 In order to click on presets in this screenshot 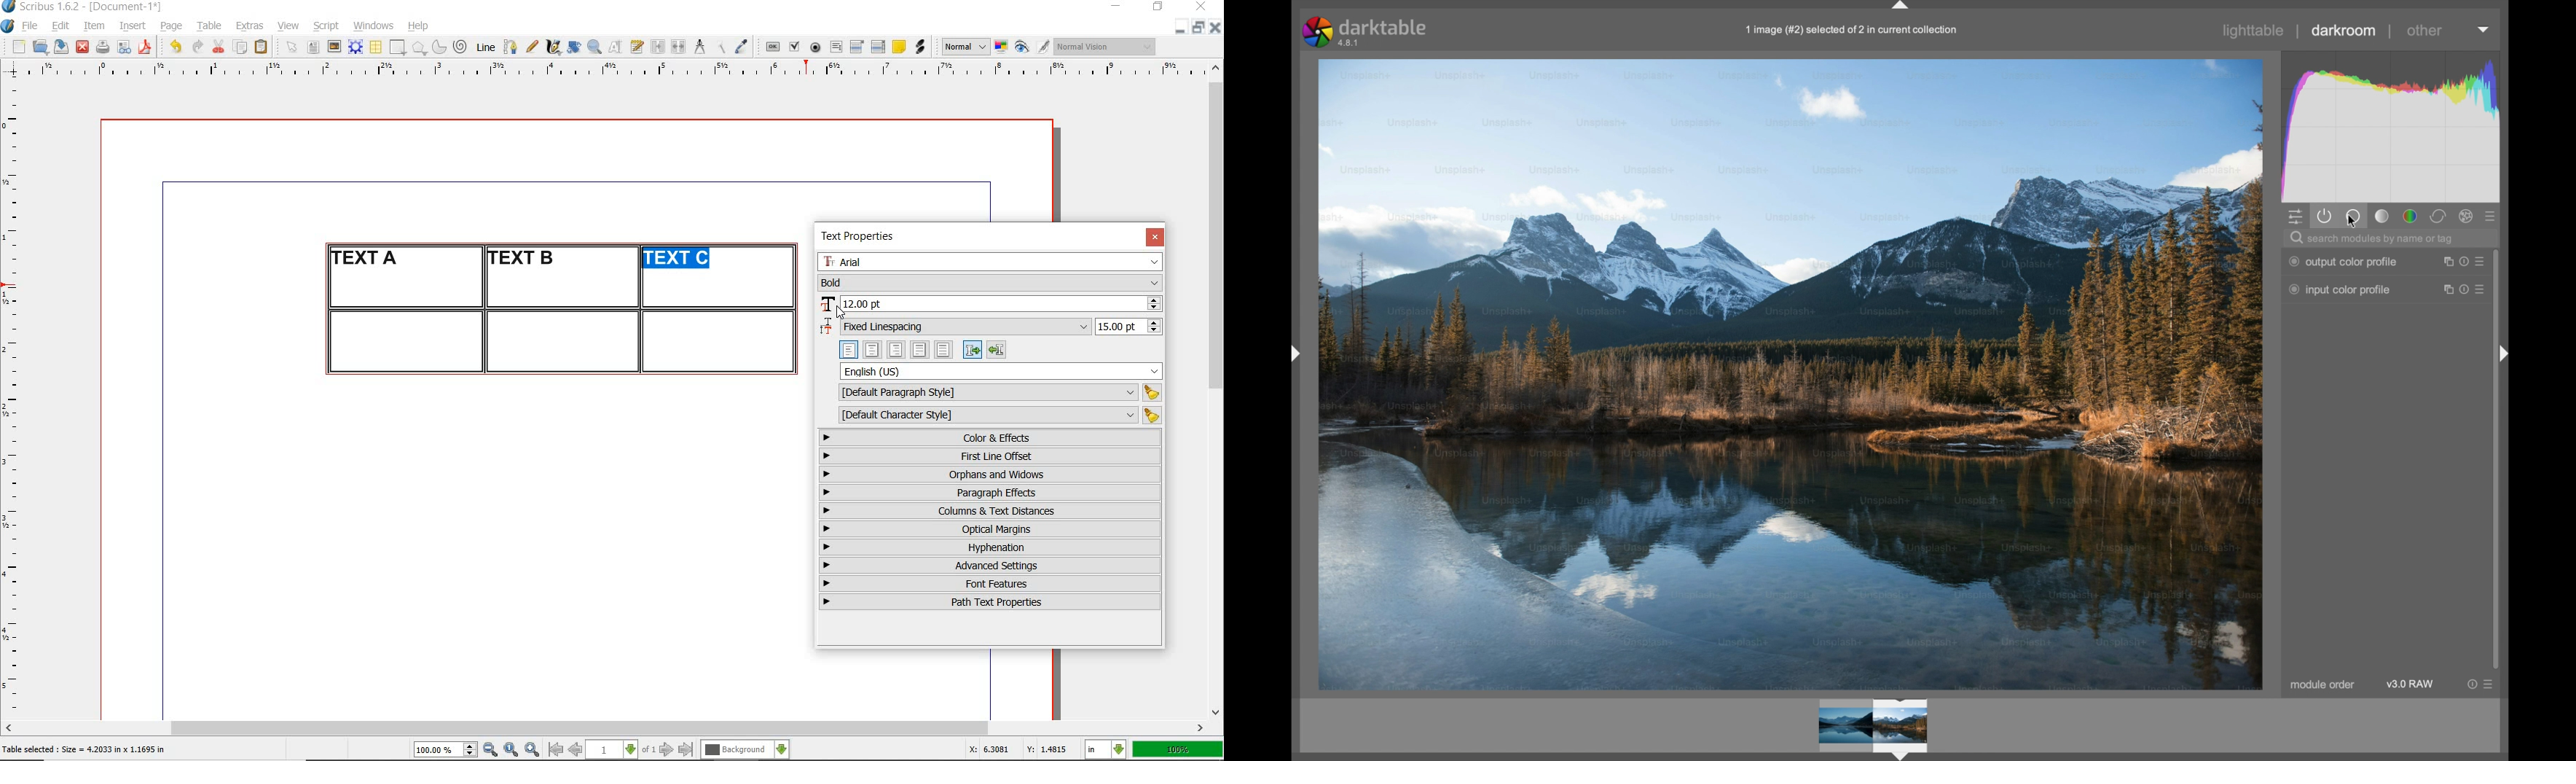, I will do `click(2484, 290)`.